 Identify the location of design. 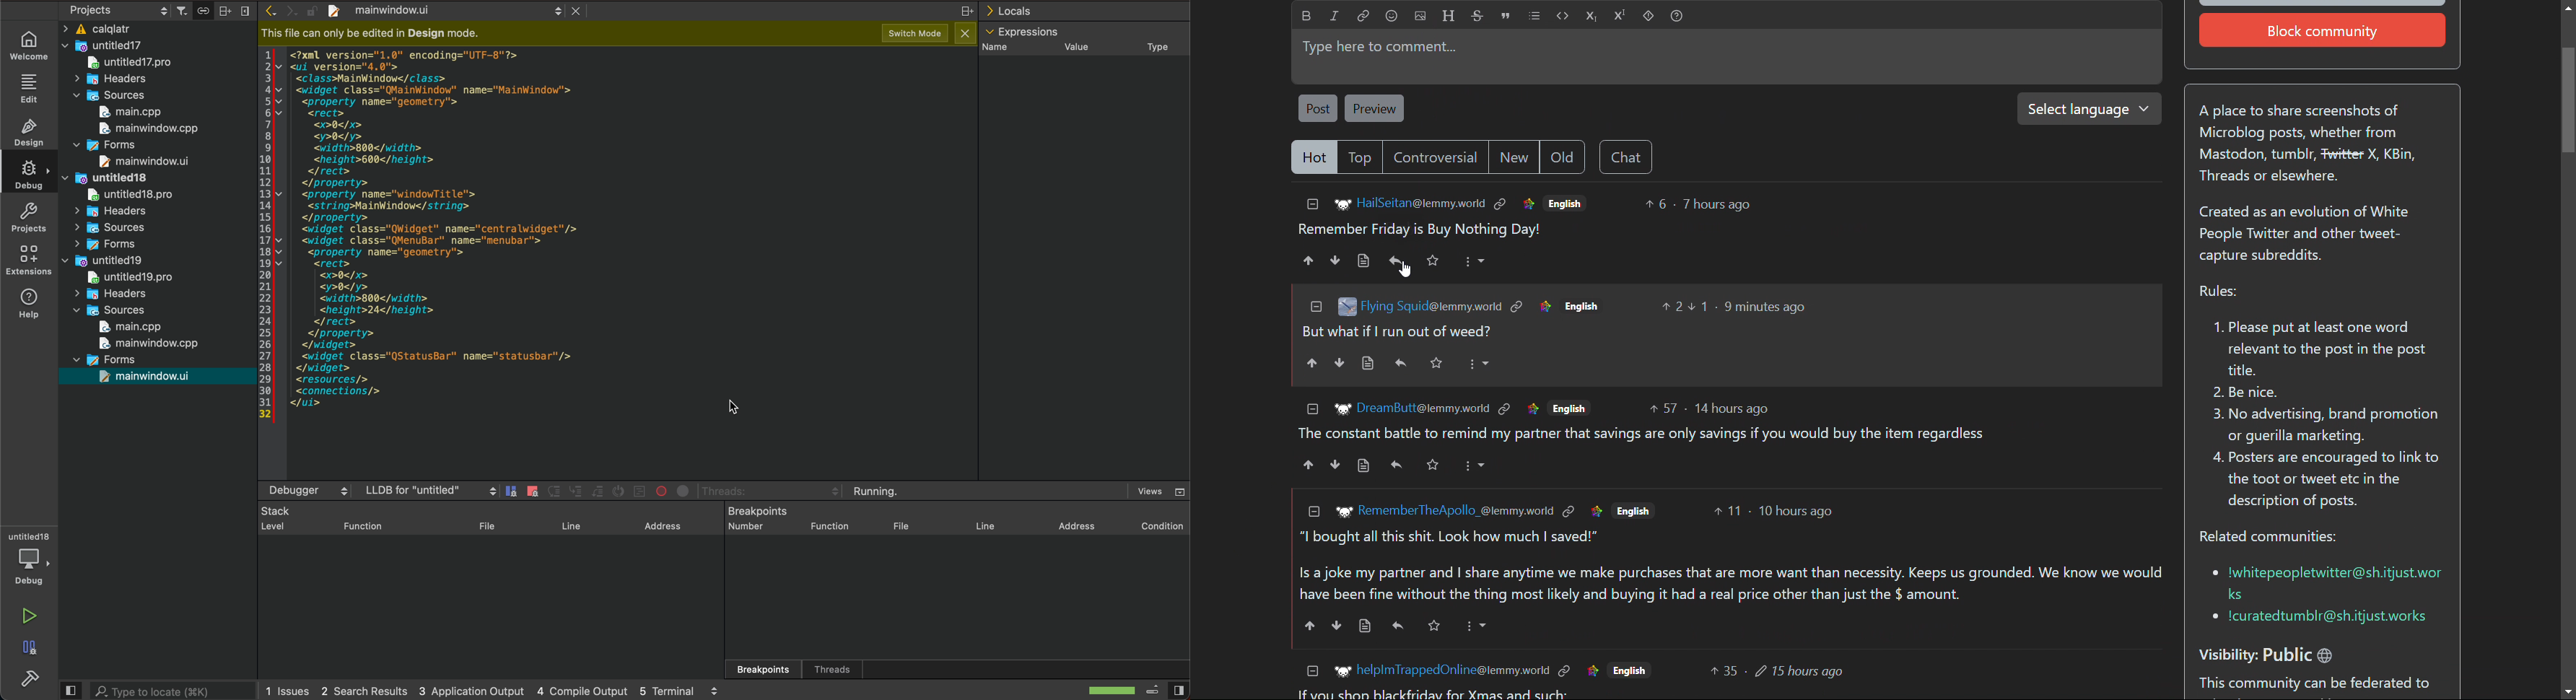
(30, 134).